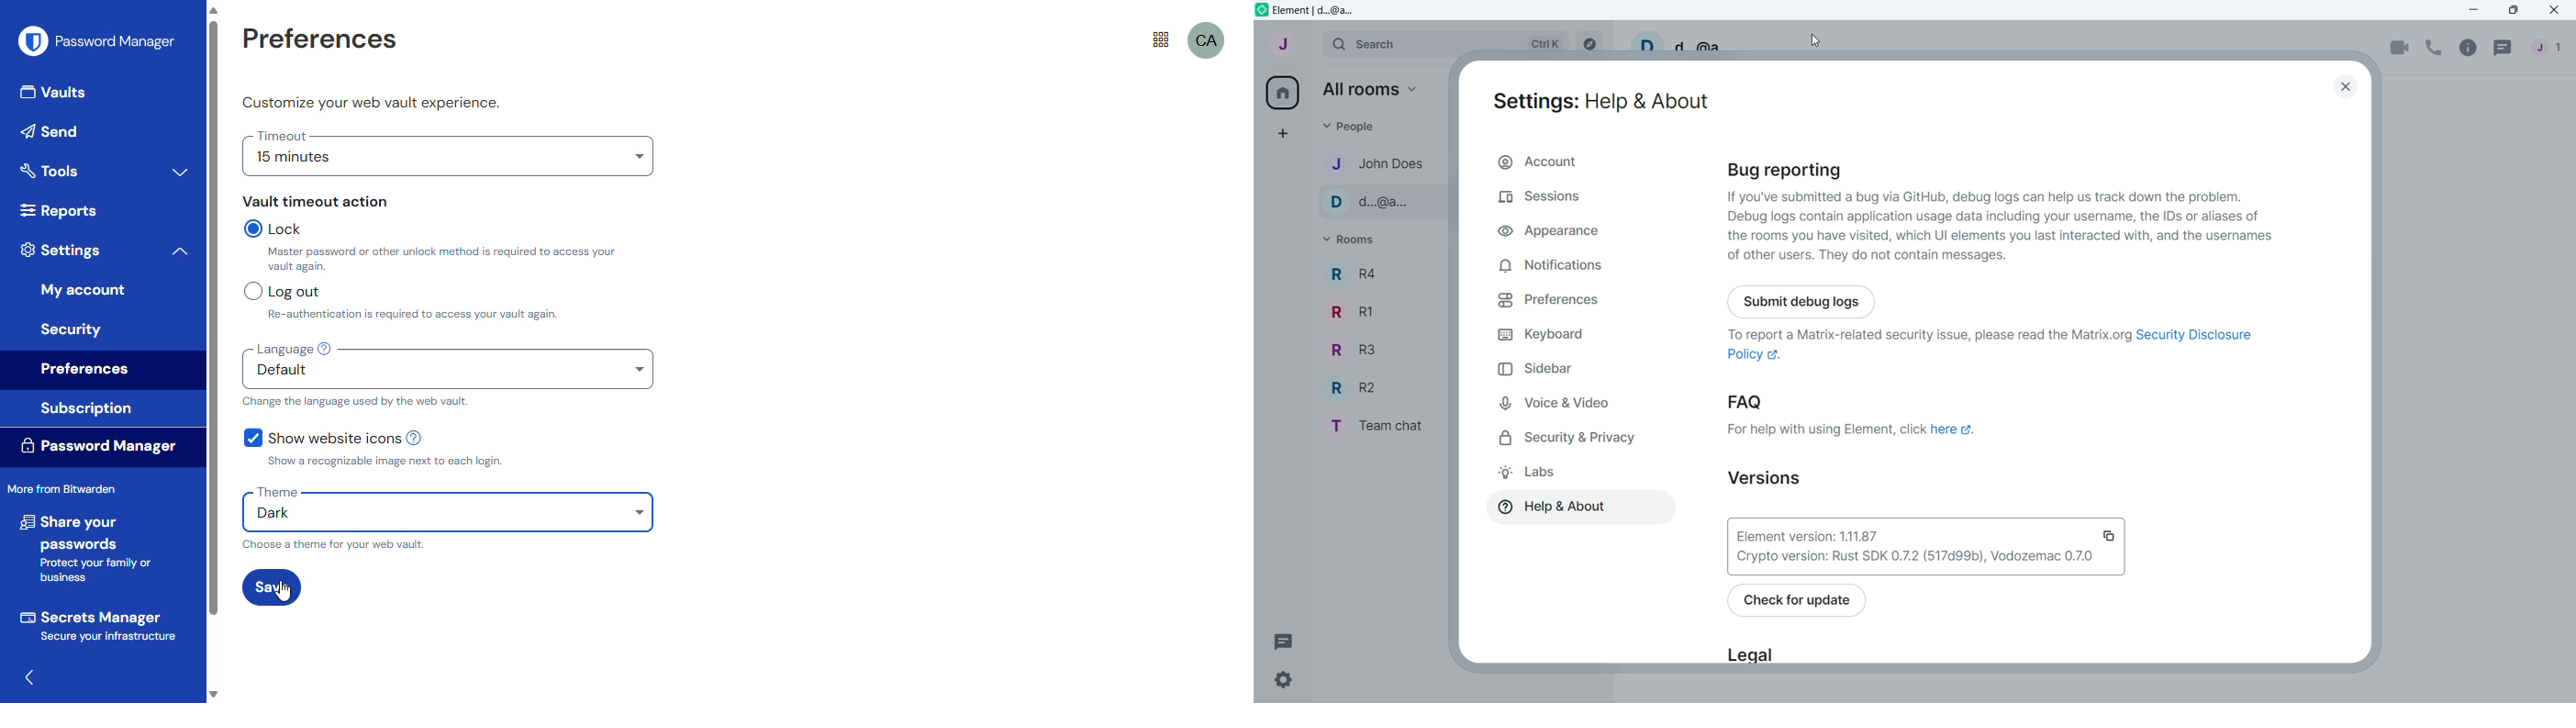 This screenshot has height=728, width=2576. I want to click on change the language used by the web vault, so click(355, 401).